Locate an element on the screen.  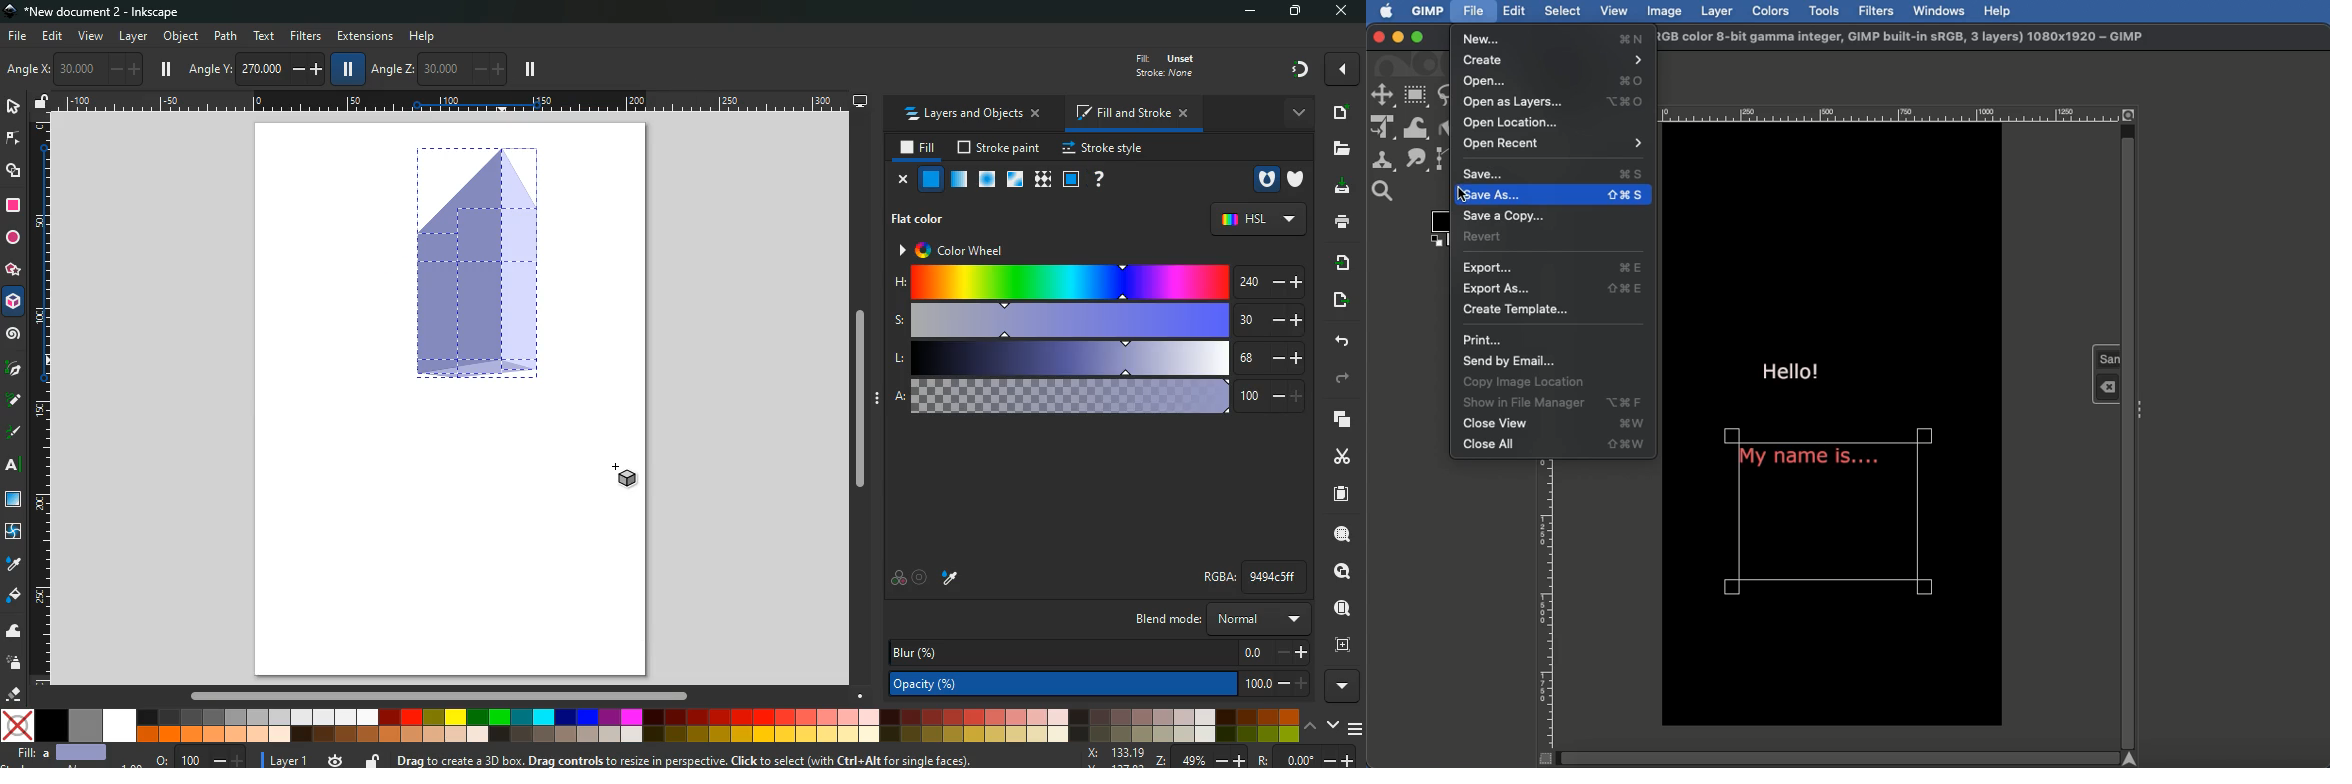
back is located at coordinates (1338, 341).